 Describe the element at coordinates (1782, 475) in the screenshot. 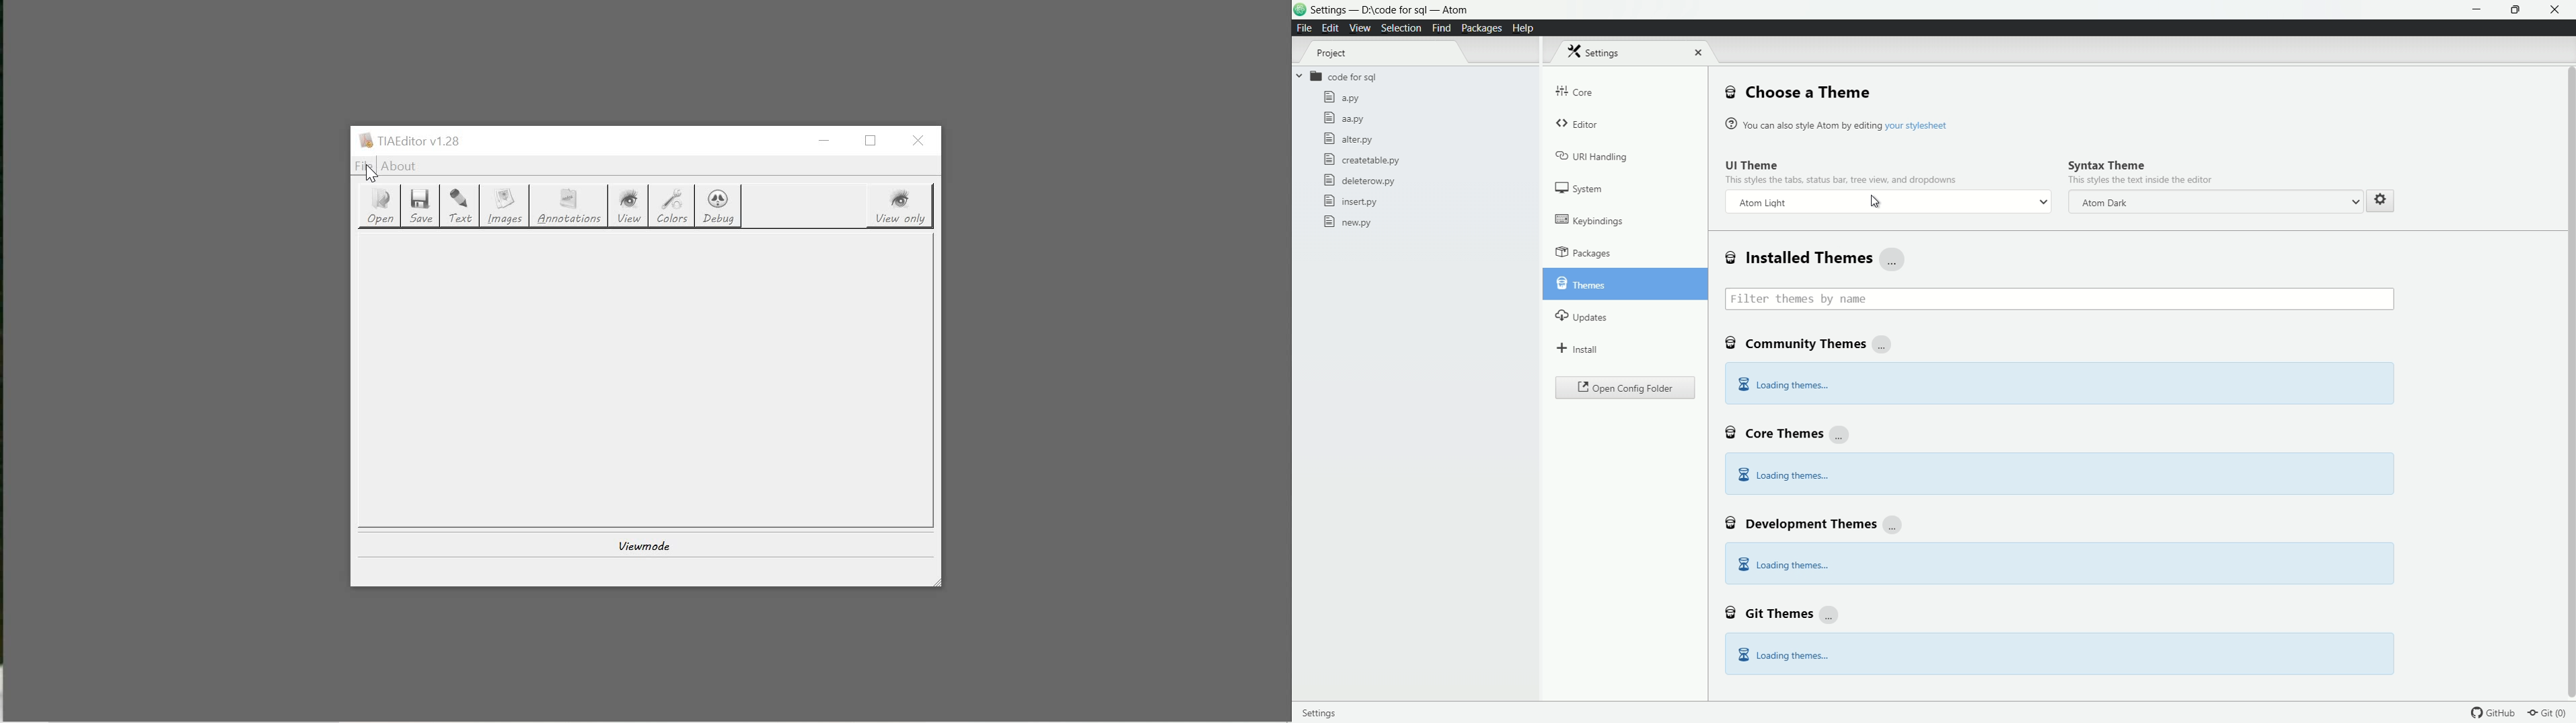

I see `loading themes` at that location.